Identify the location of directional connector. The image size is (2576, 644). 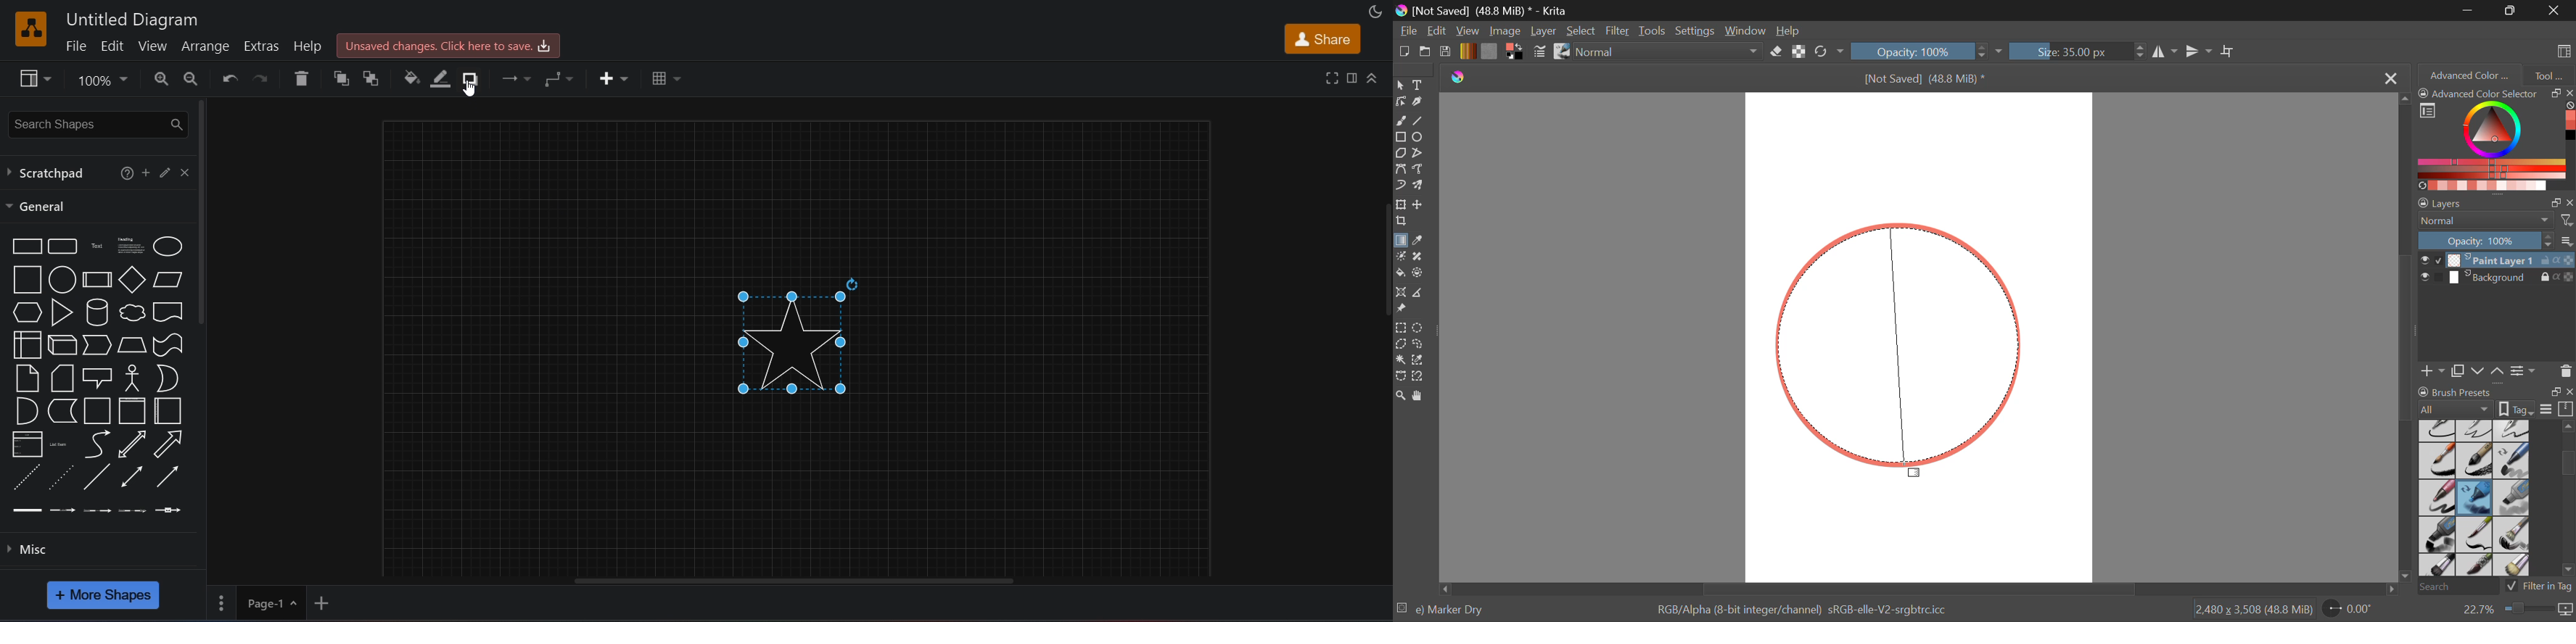
(166, 478).